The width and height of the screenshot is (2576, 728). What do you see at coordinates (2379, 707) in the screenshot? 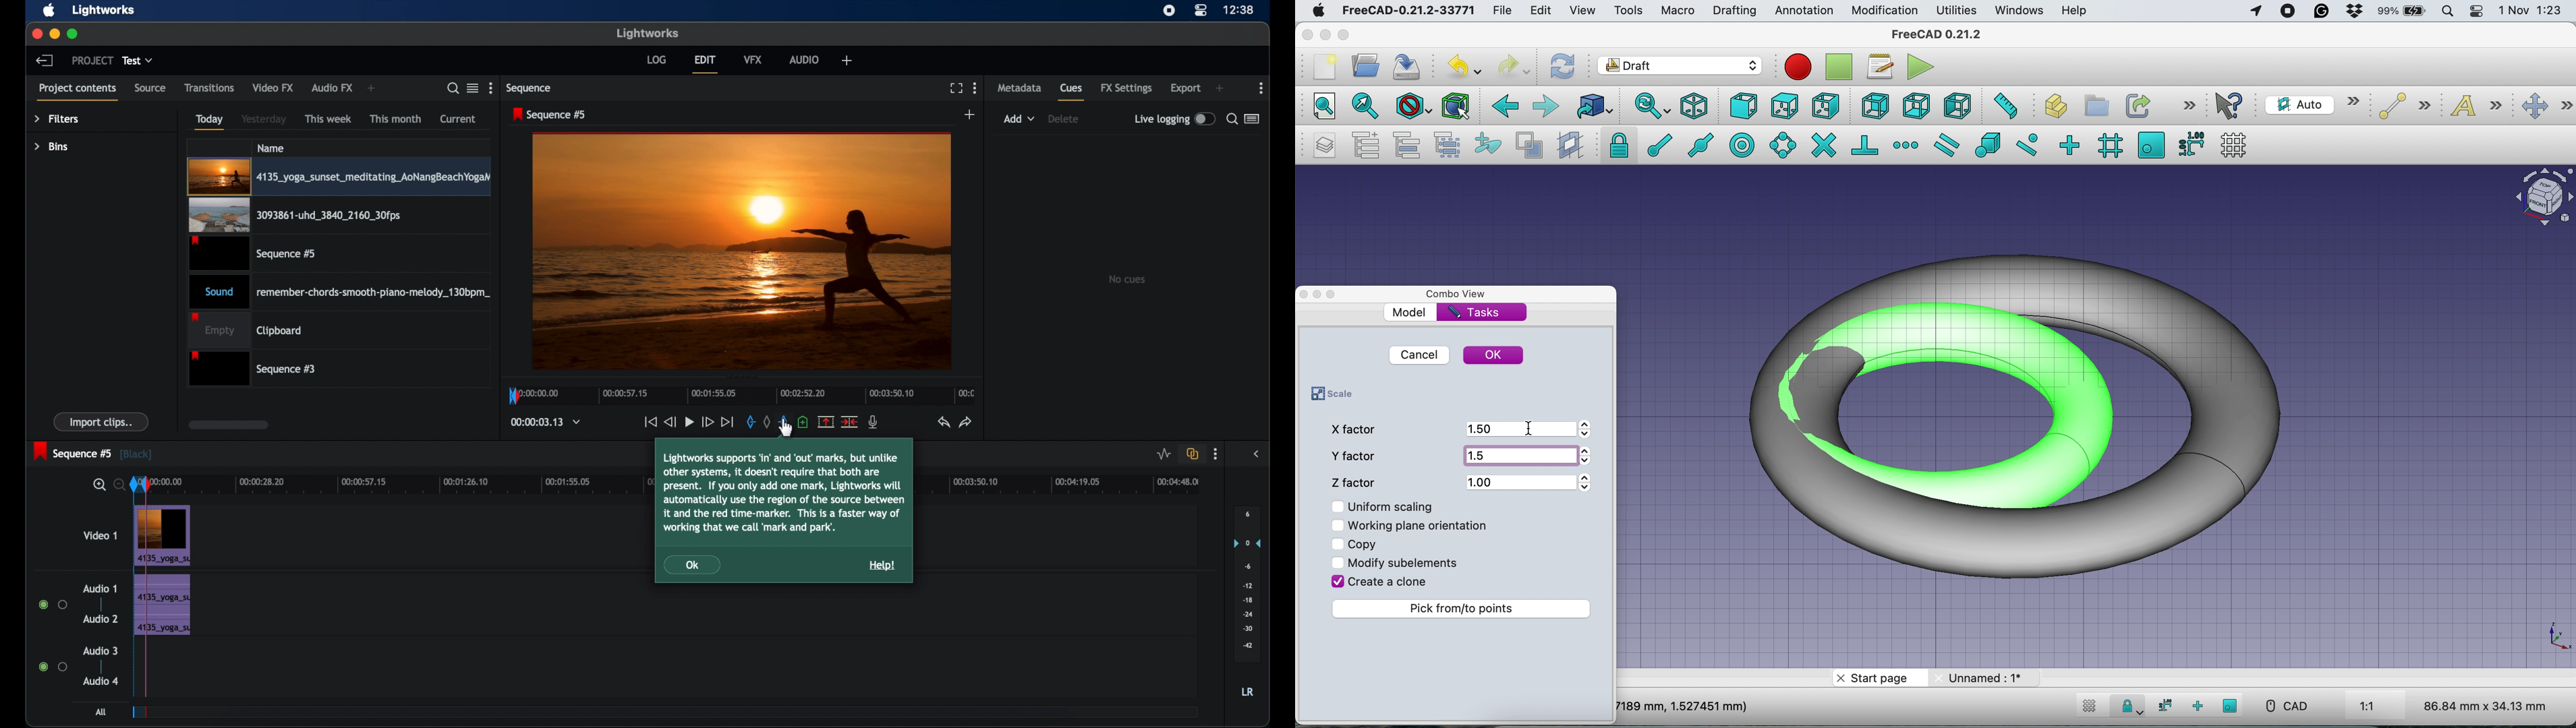
I see `1:1` at bounding box center [2379, 707].